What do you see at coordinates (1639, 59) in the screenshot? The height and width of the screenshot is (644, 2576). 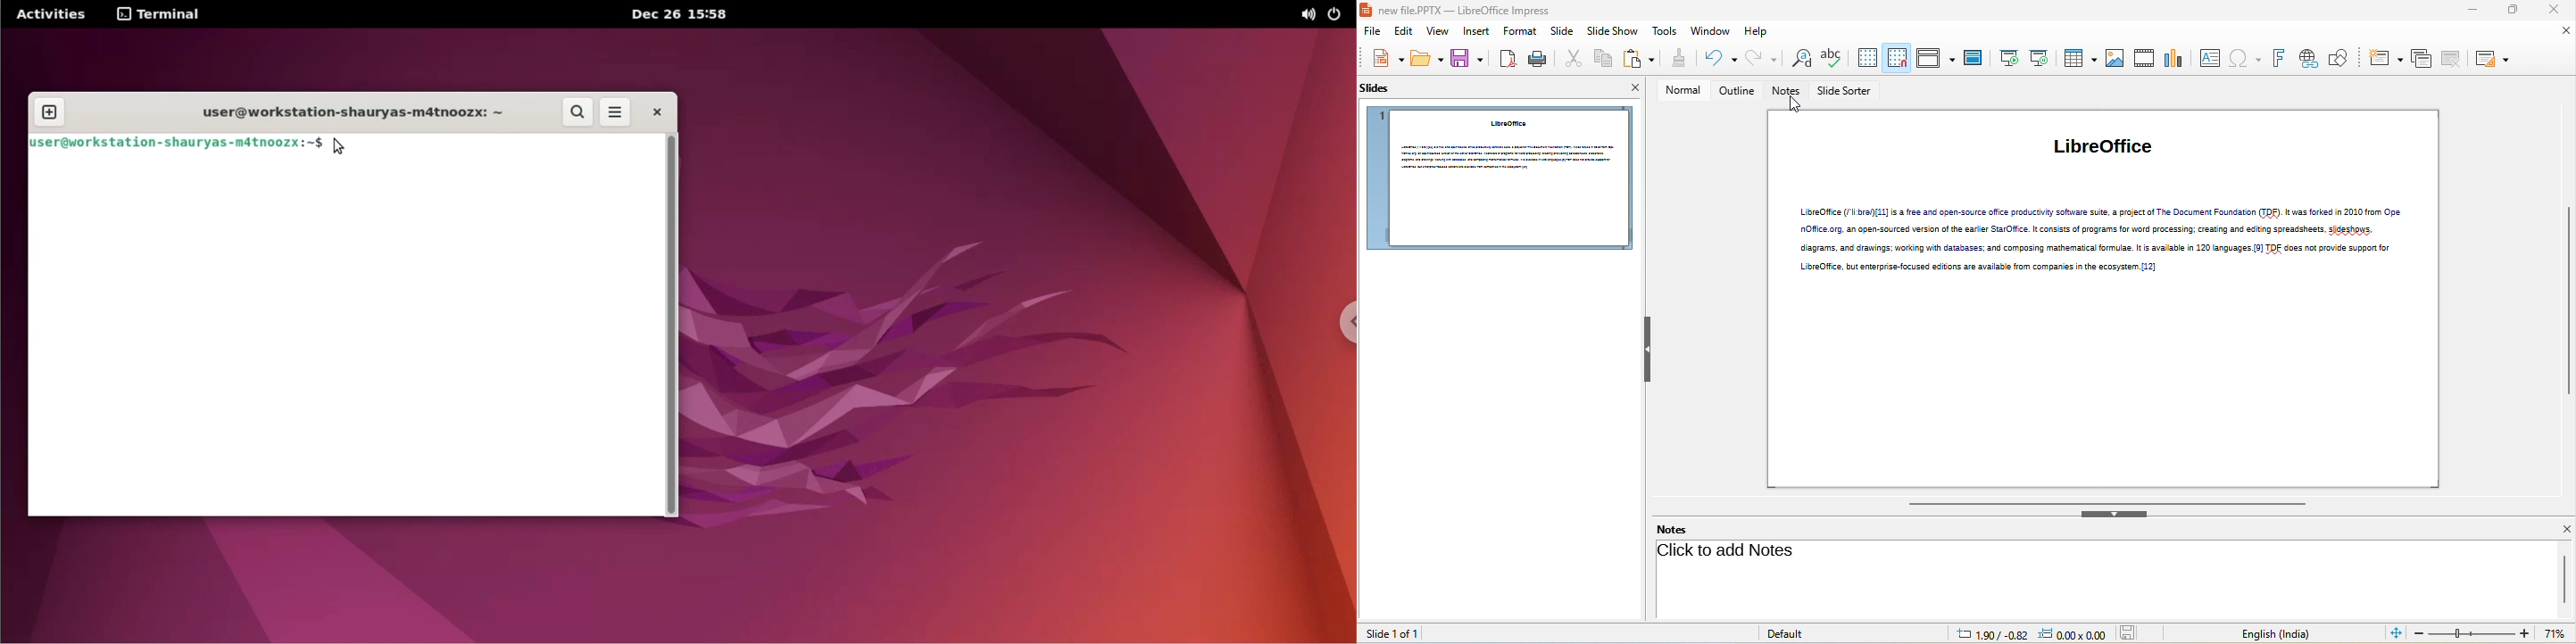 I see `paste` at bounding box center [1639, 59].